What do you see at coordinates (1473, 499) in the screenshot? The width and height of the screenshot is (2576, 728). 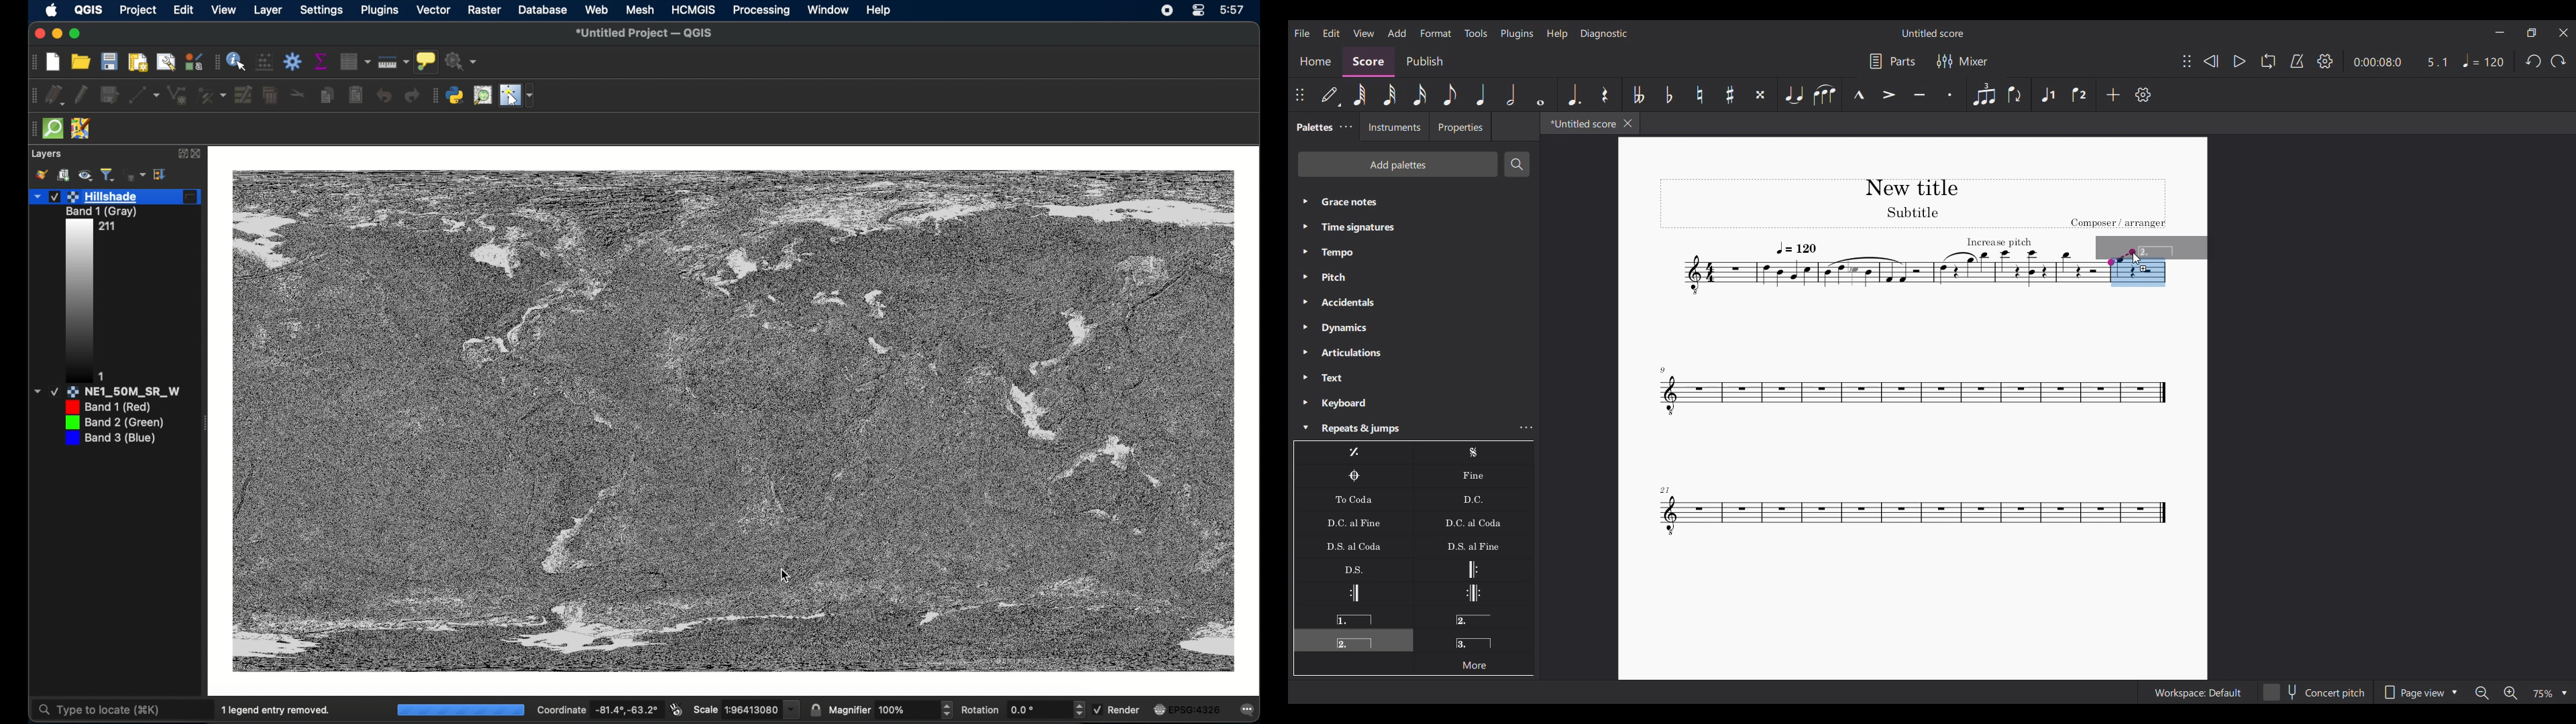 I see `D.C.` at bounding box center [1473, 499].